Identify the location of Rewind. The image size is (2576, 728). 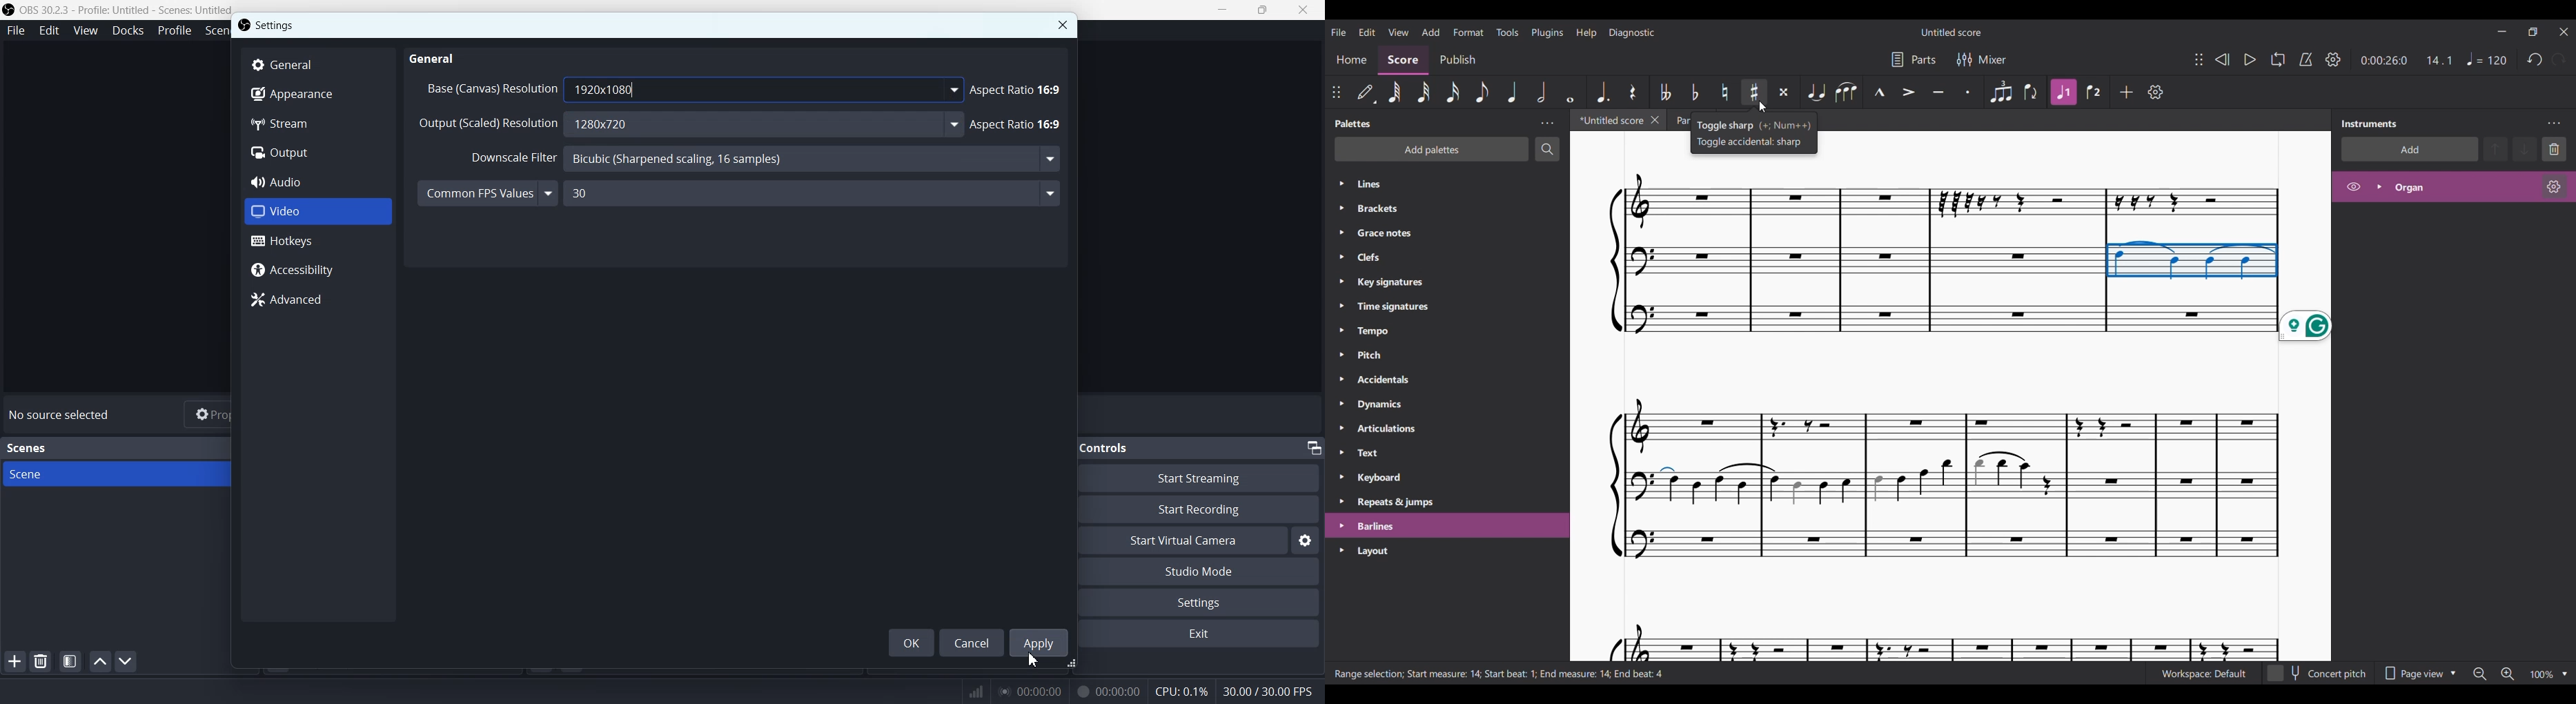
(2222, 59).